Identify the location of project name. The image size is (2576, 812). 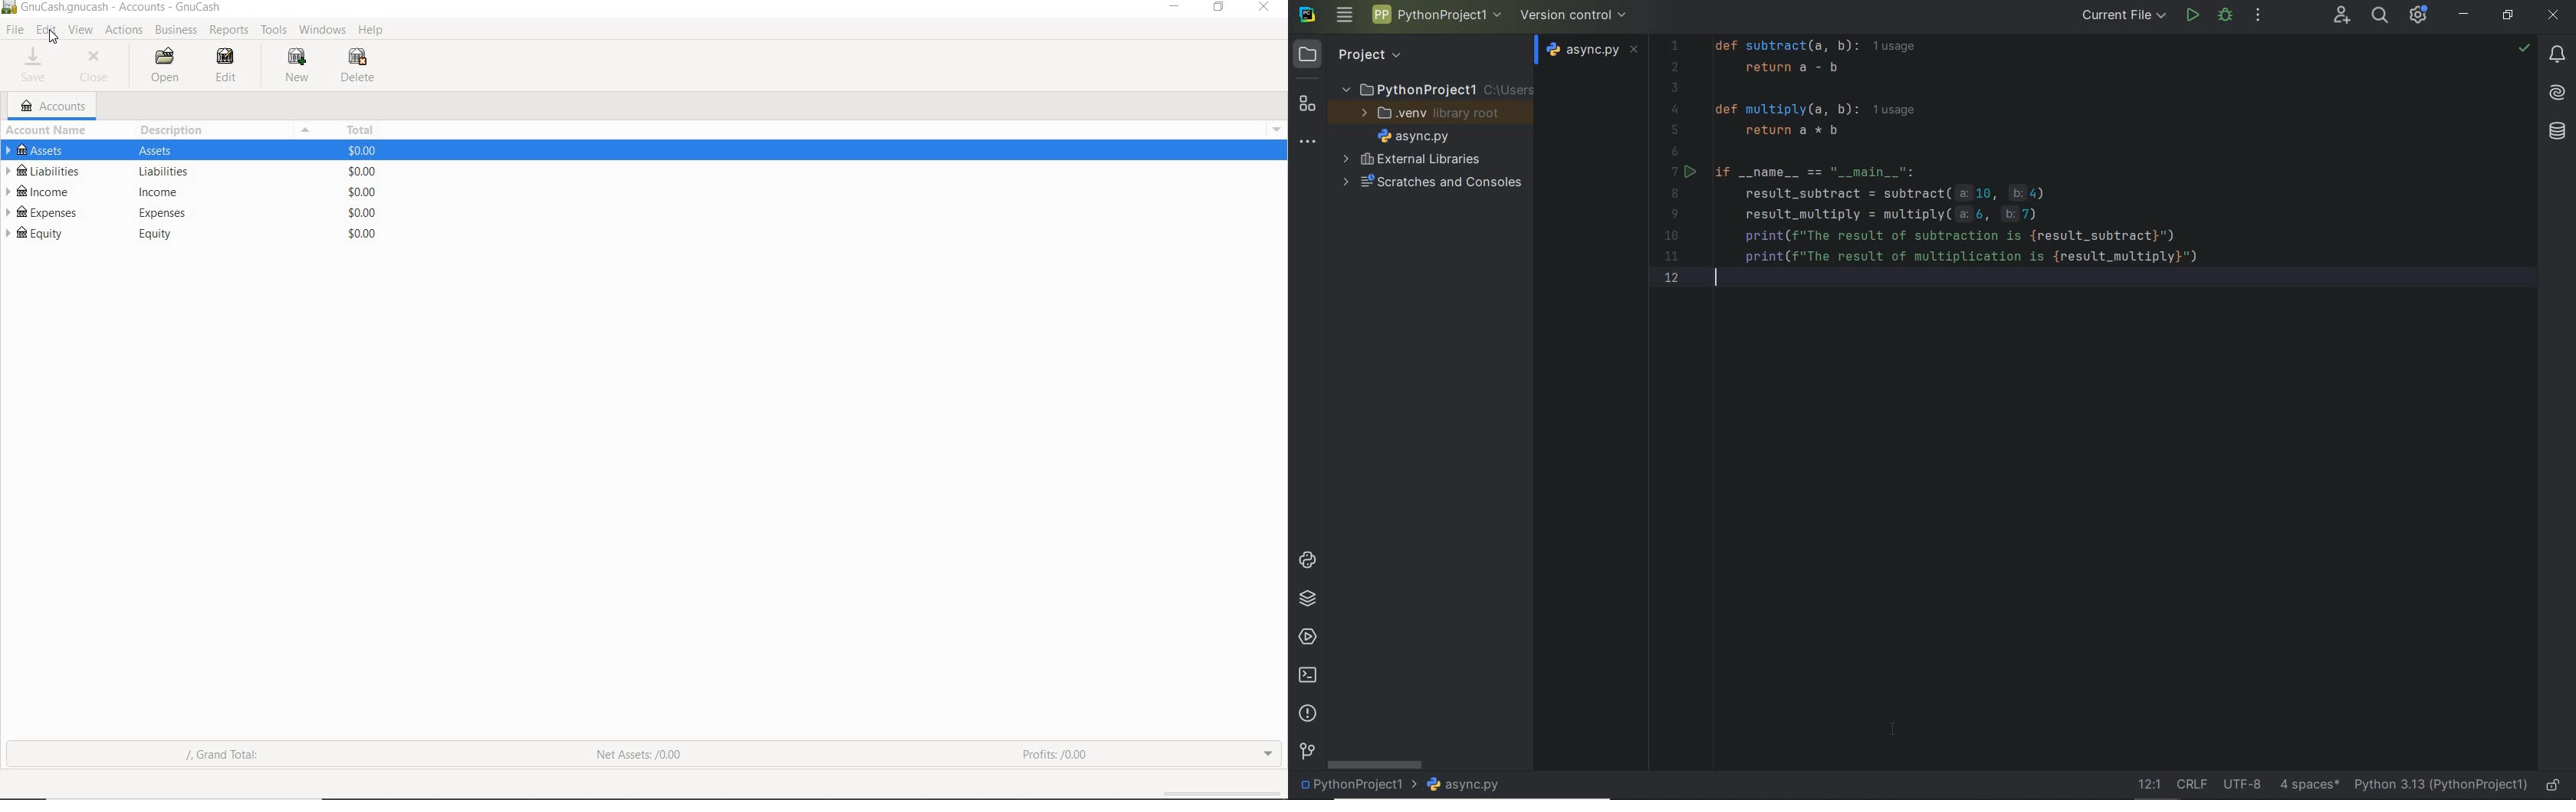
(1357, 786).